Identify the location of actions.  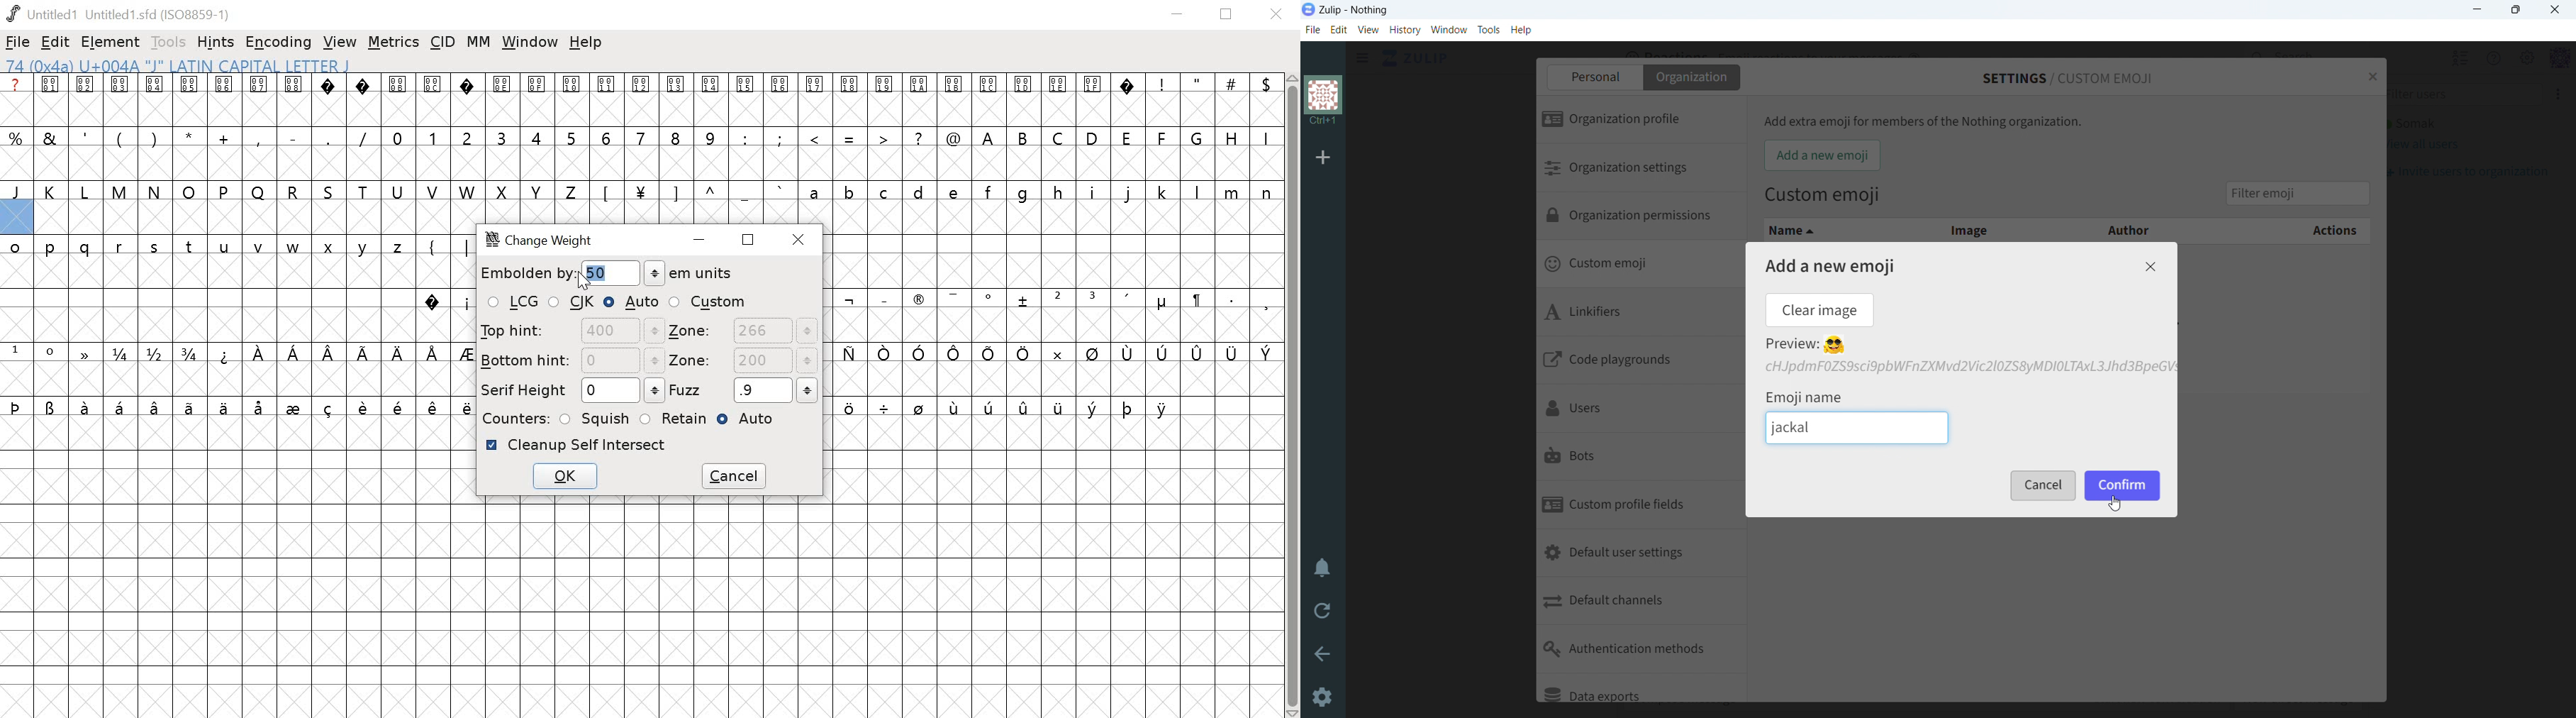
(2288, 231).